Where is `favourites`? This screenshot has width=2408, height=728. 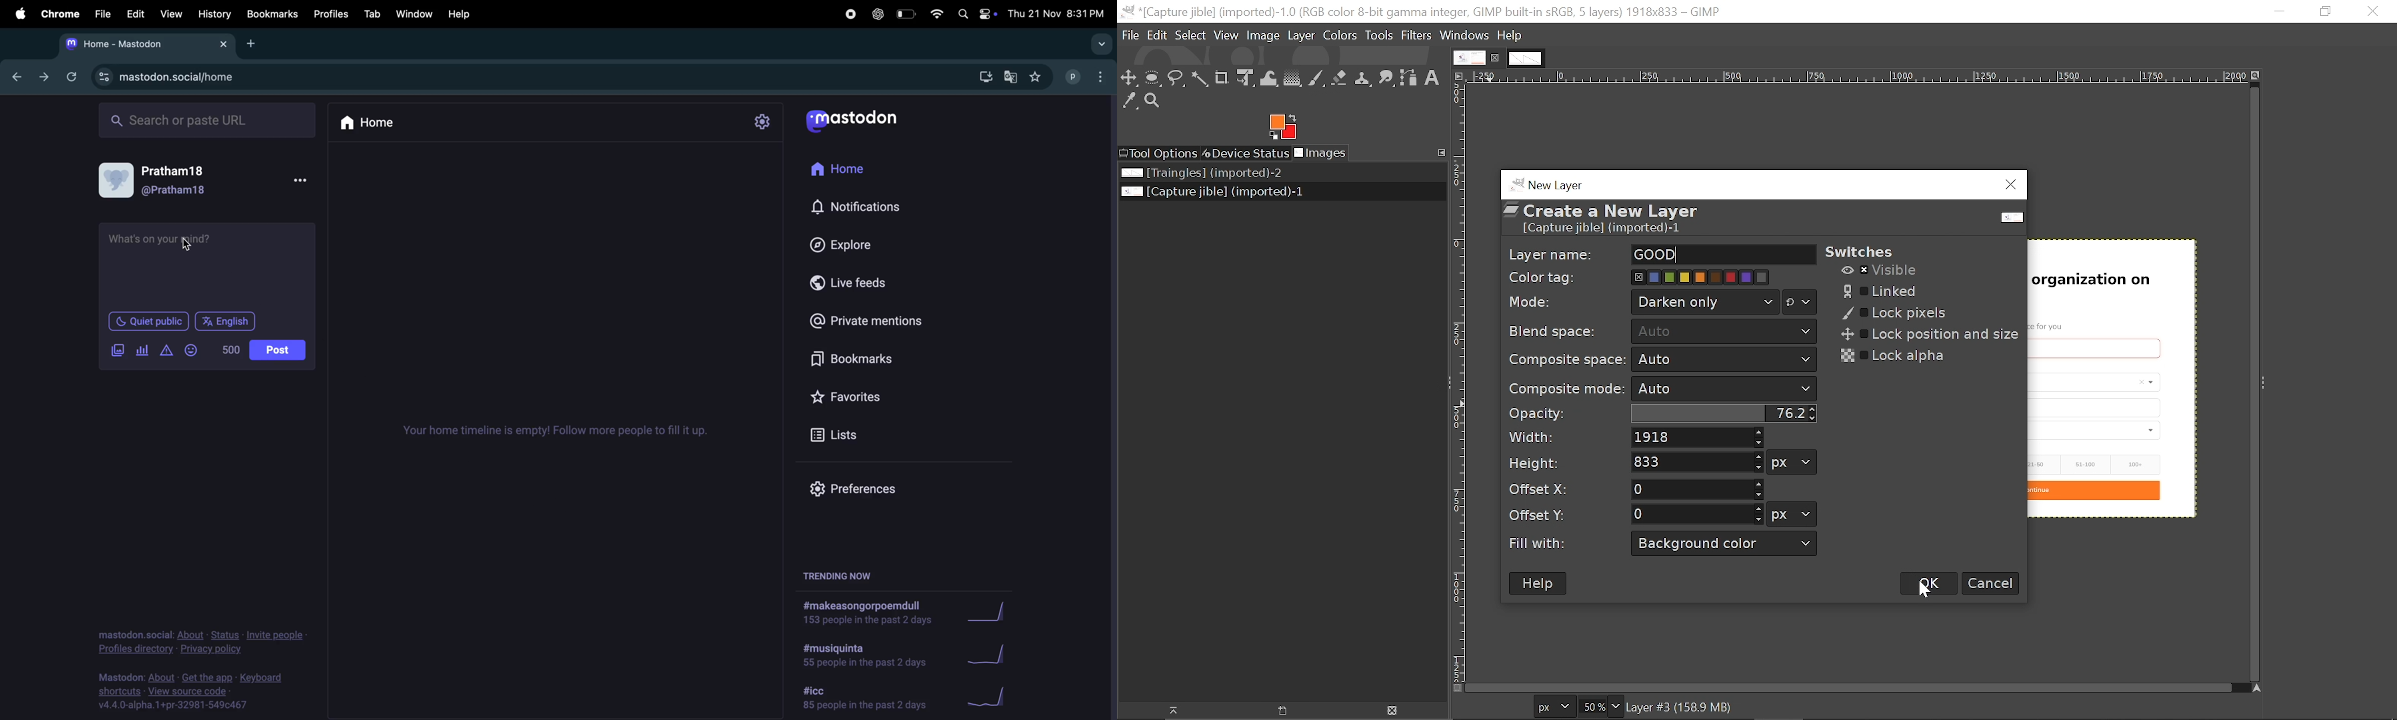 favourites is located at coordinates (1038, 77).